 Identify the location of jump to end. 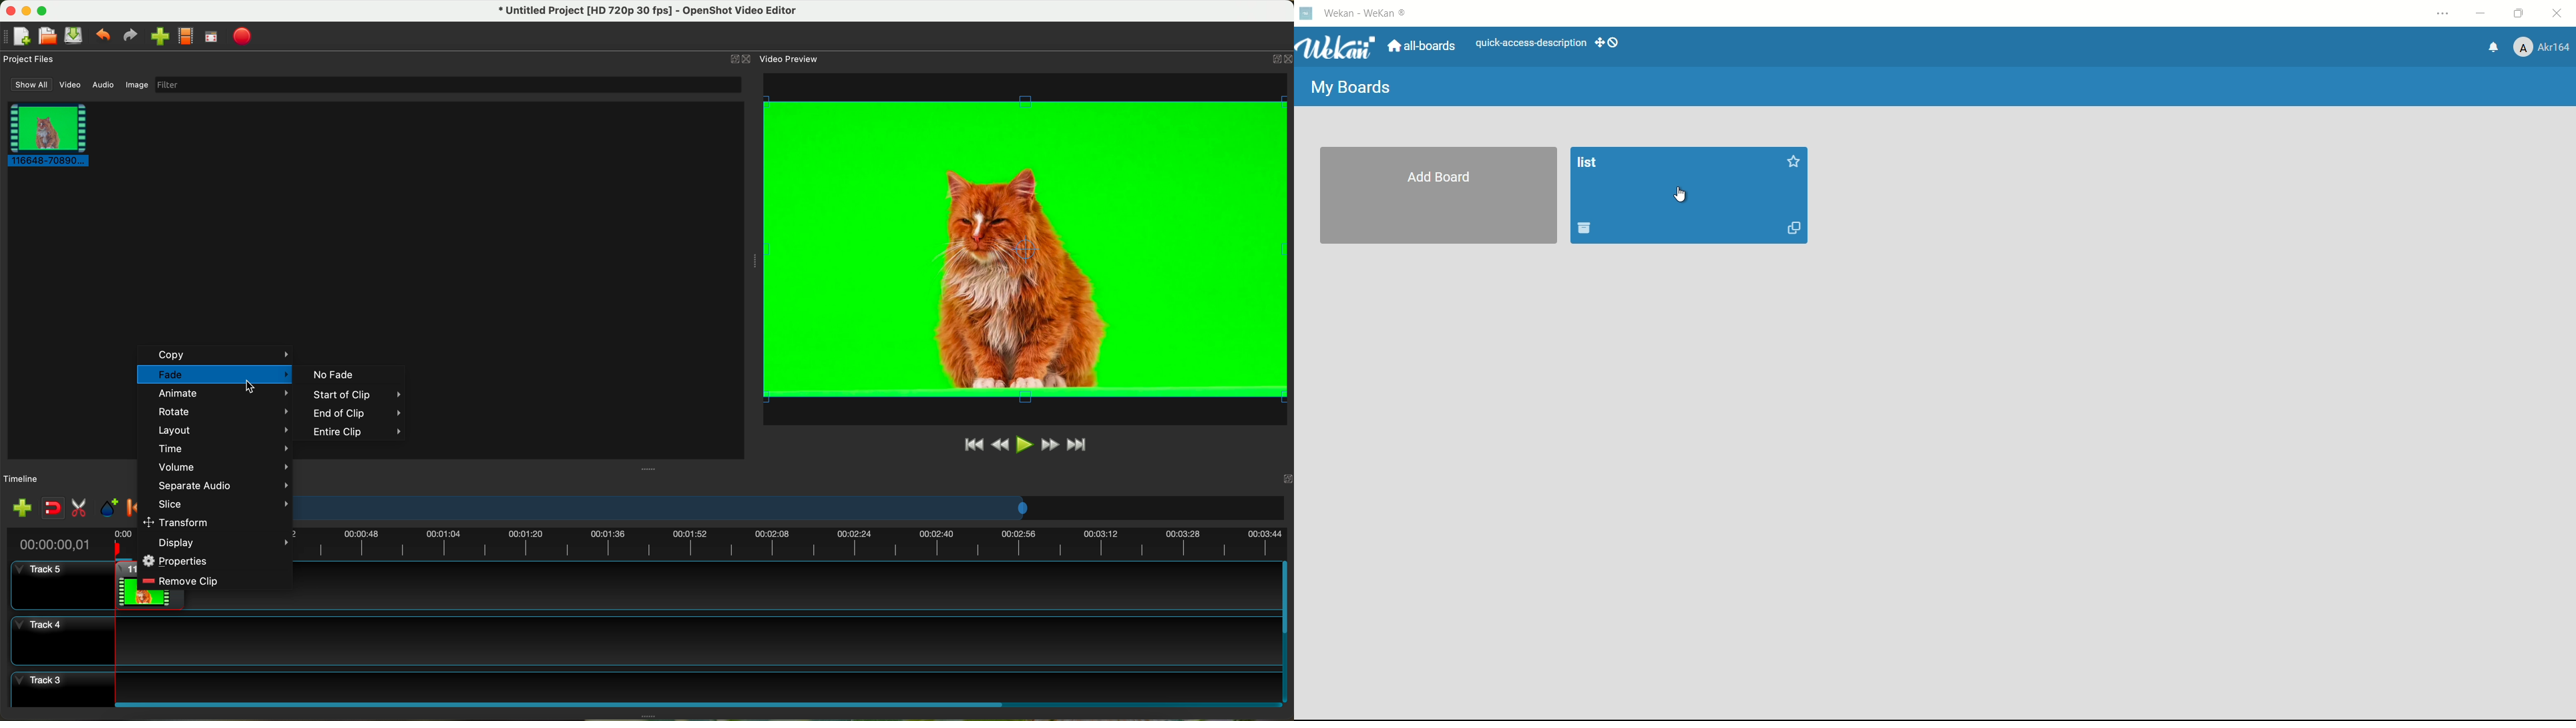
(1078, 446).